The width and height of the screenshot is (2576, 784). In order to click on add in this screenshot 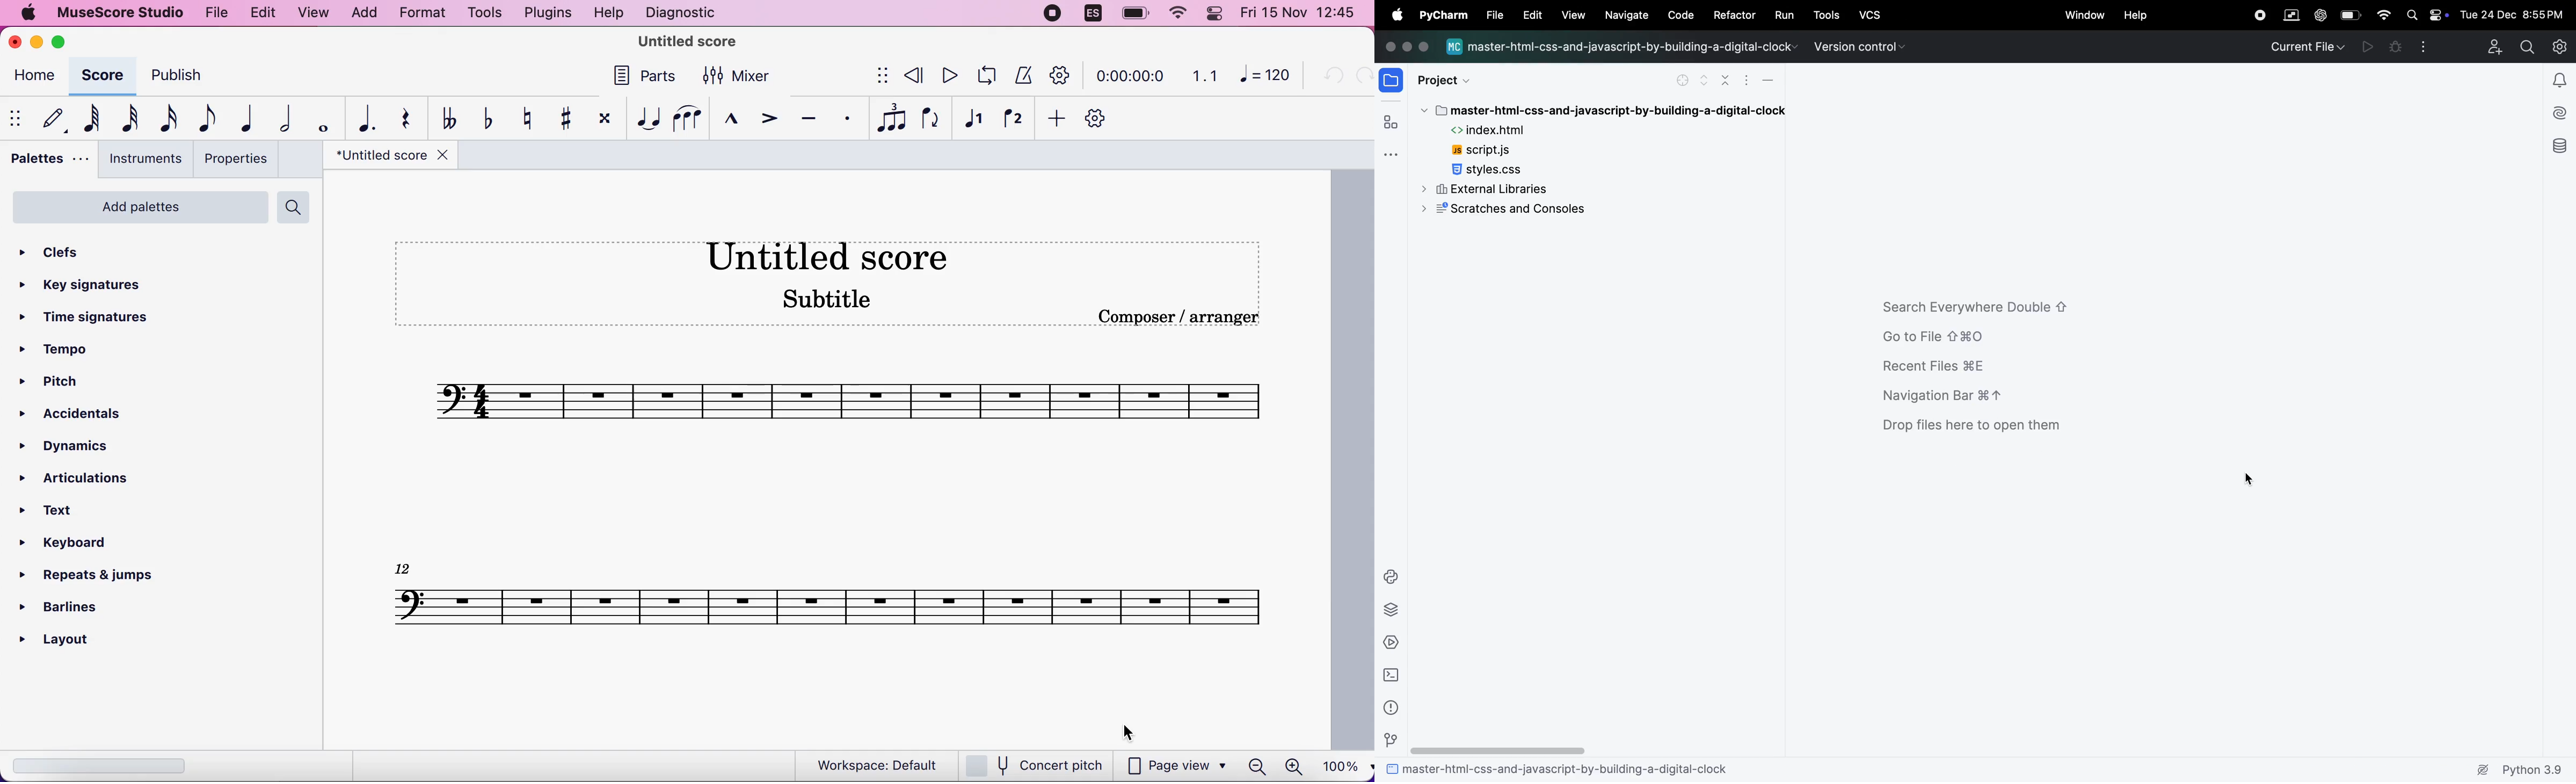, I will do `click(363, 13)`.